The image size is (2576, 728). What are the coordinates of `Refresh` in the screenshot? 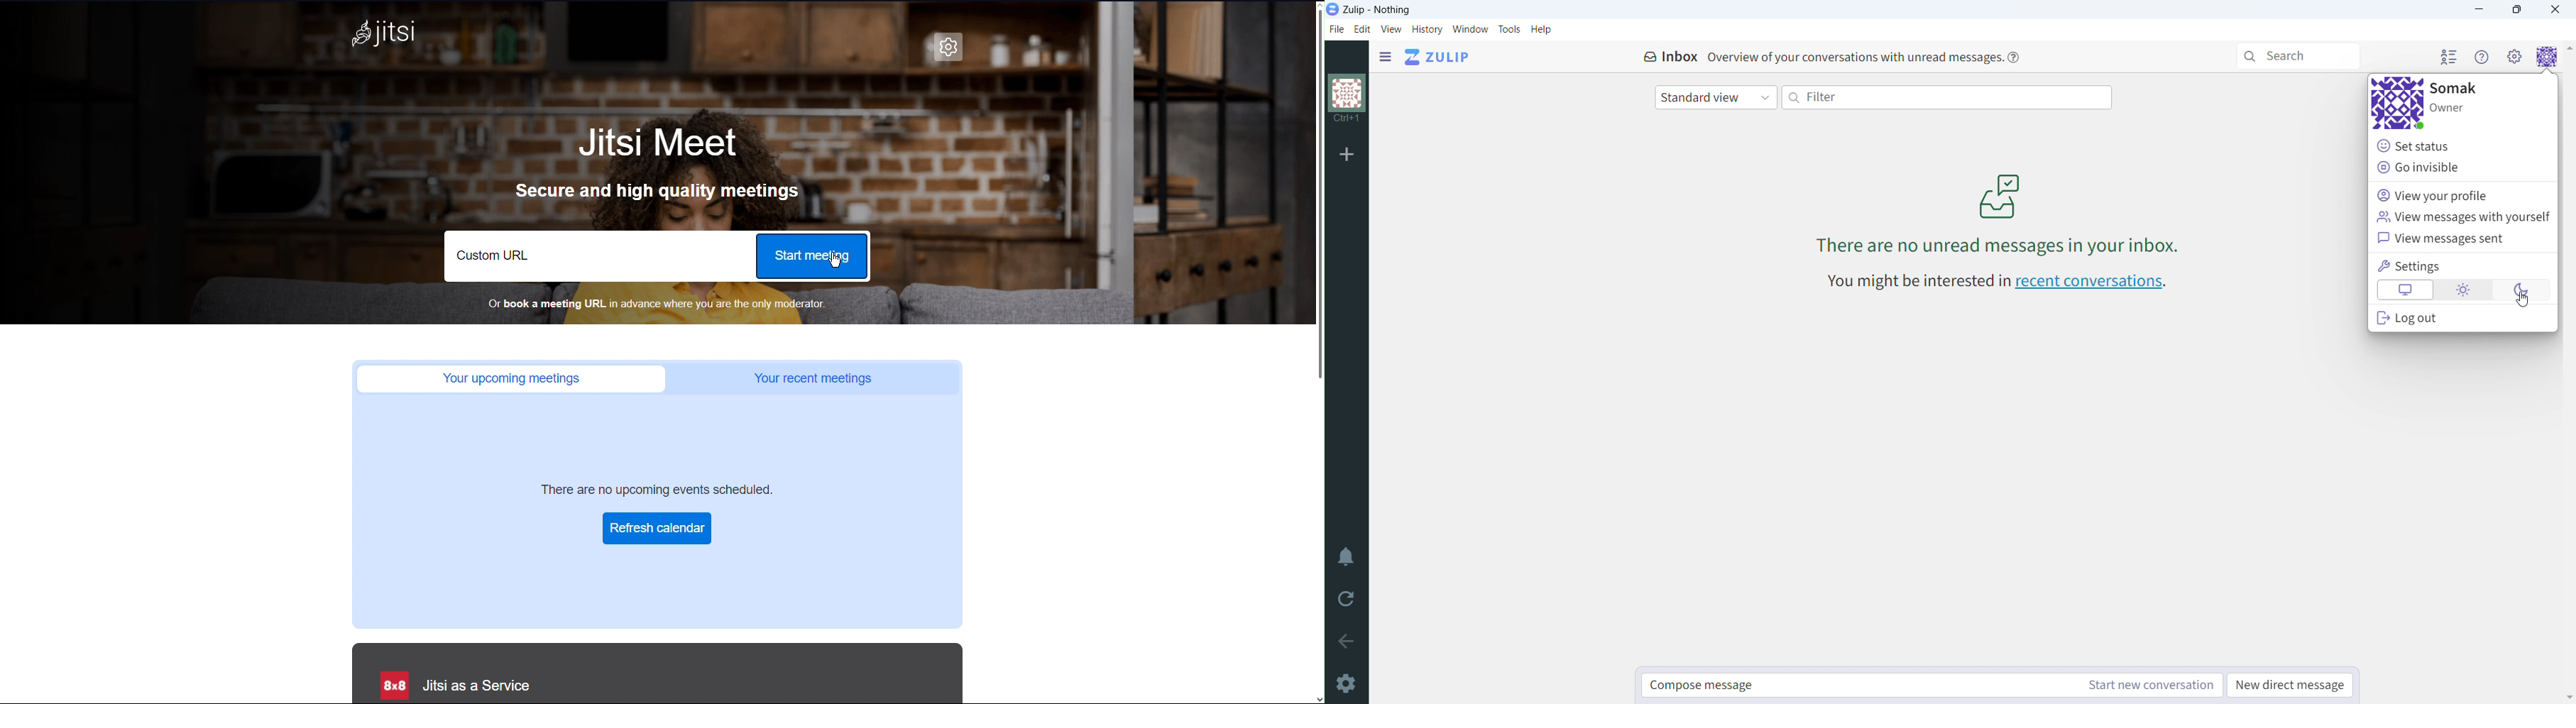 It's located at (657, 529).